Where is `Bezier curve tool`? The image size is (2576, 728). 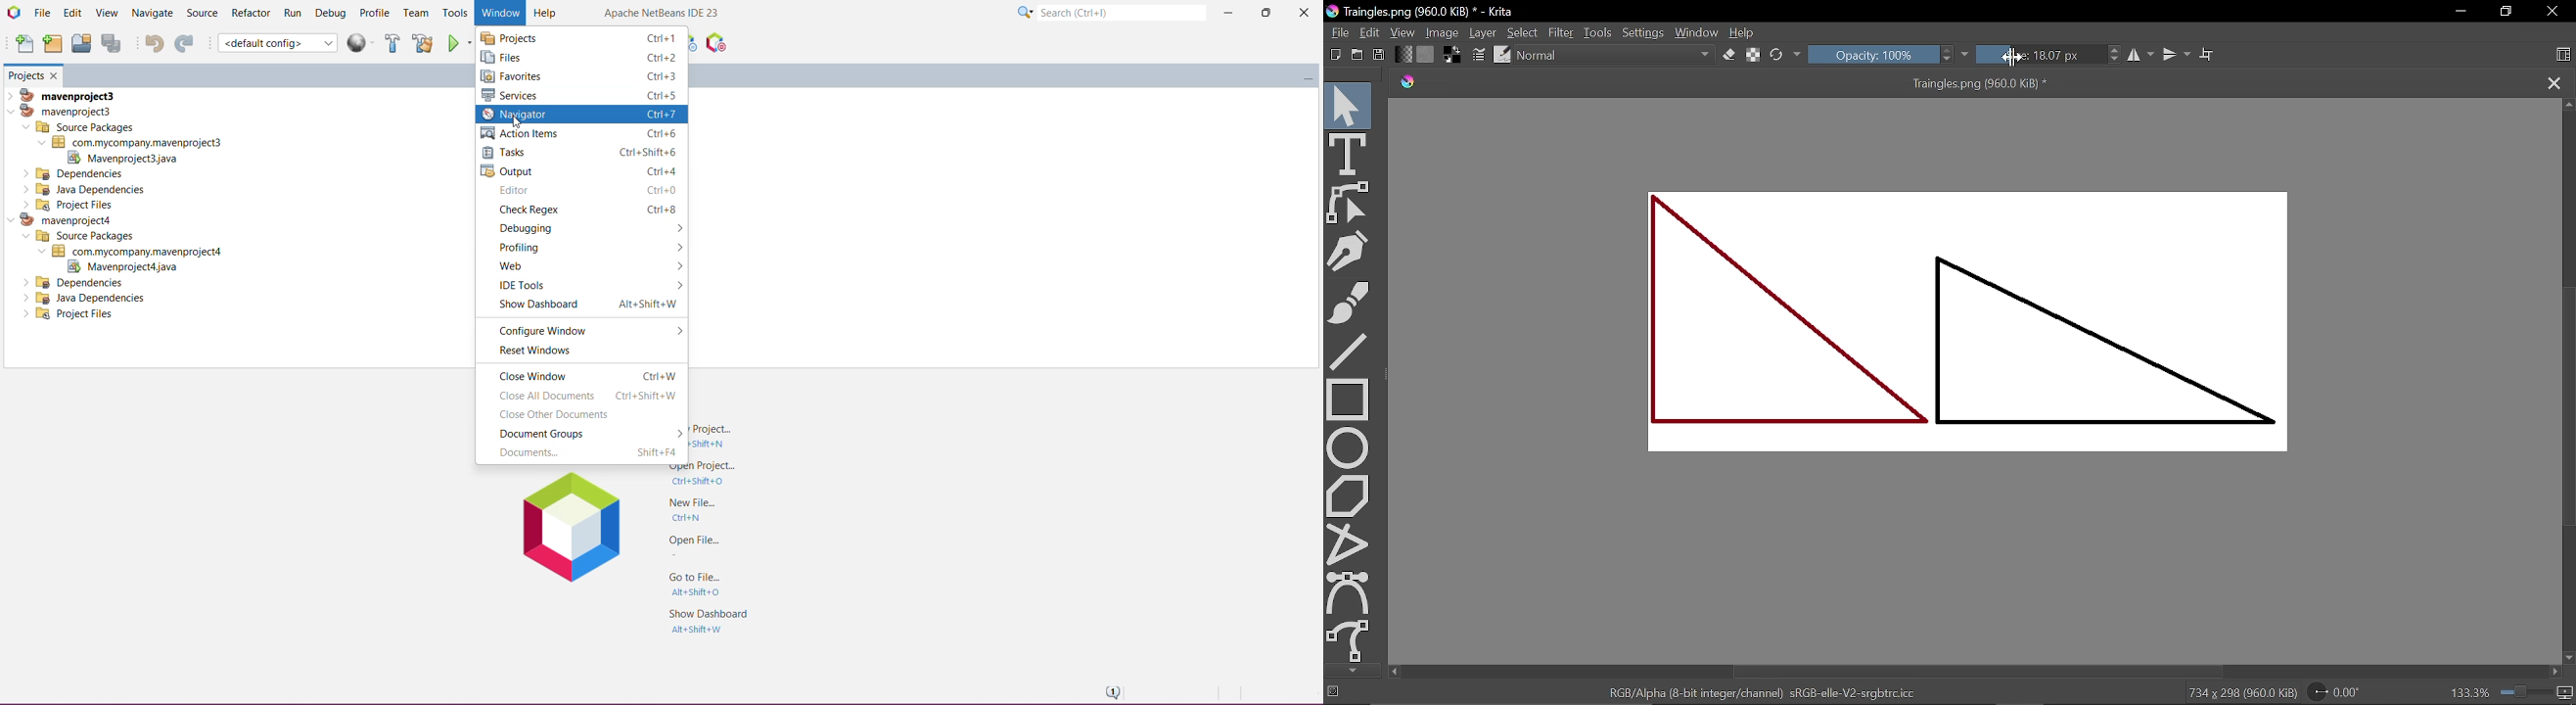
Bezier curve tool is located at coordinates (1349, 592).